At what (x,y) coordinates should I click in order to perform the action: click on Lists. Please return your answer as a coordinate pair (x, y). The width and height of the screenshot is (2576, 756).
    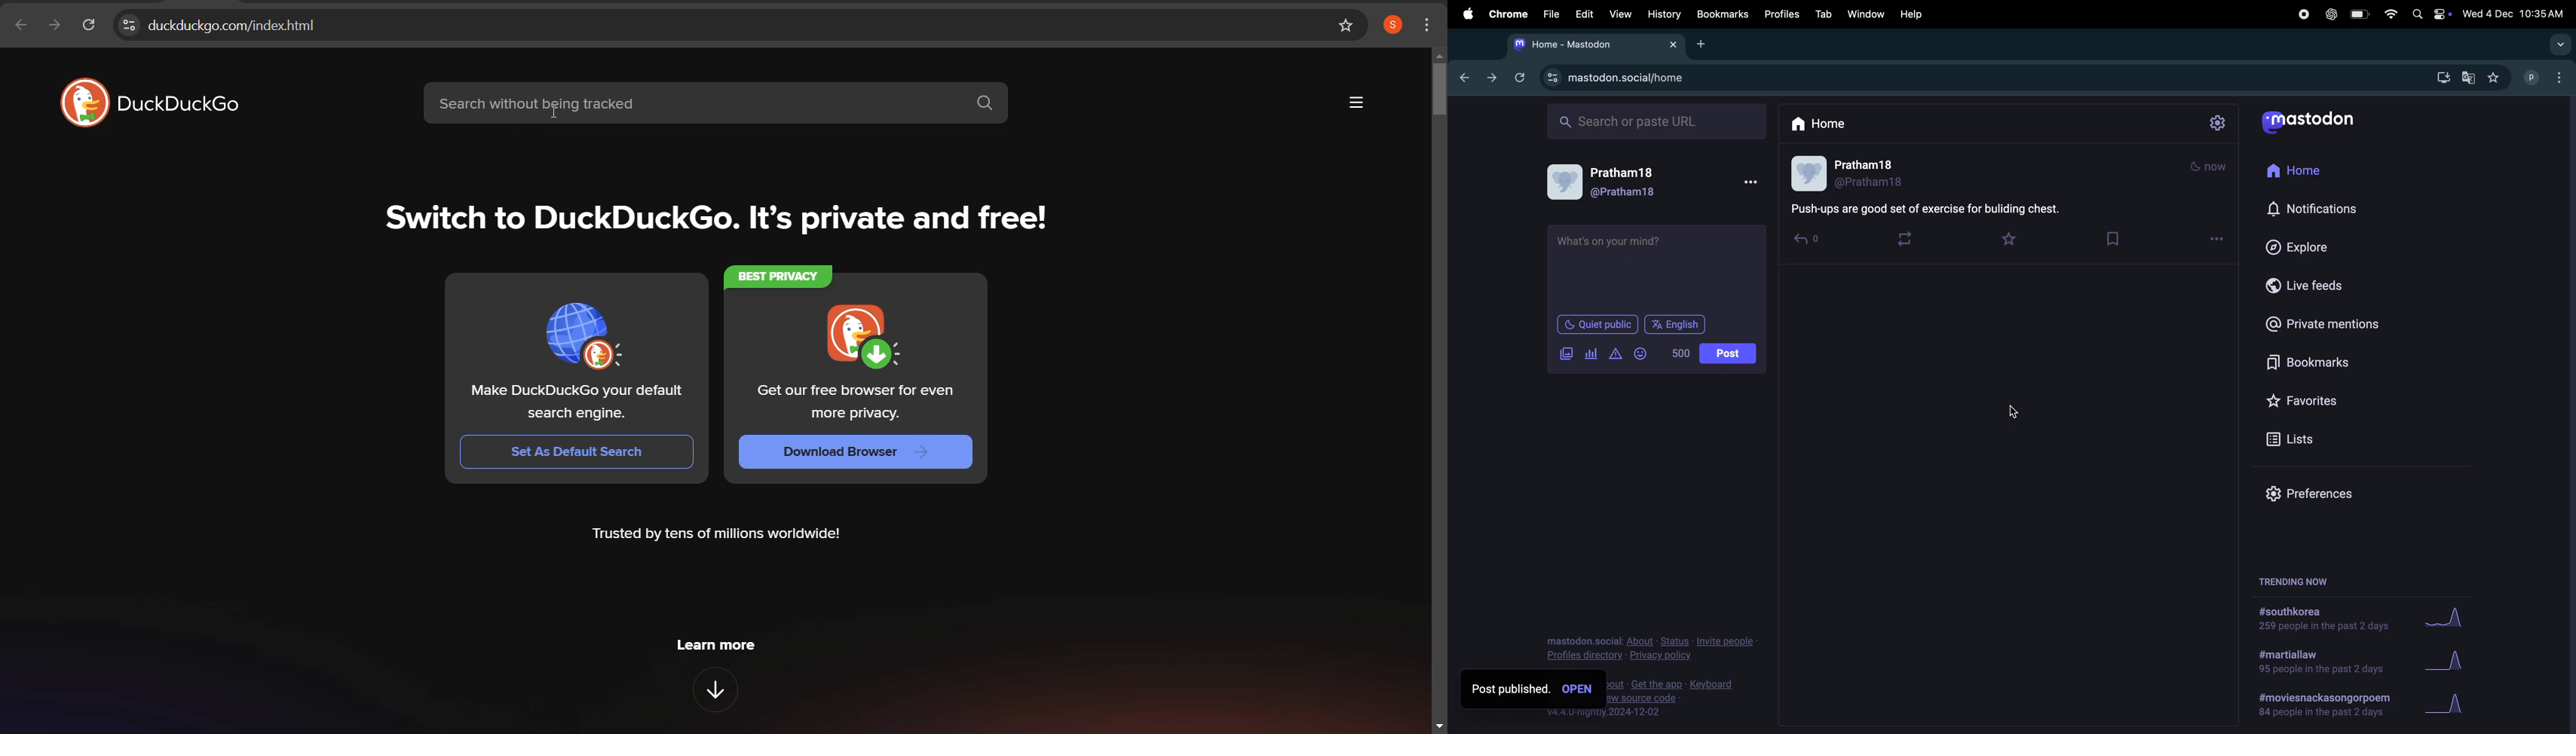
    Looking at the image, I should click on (2297, 438).